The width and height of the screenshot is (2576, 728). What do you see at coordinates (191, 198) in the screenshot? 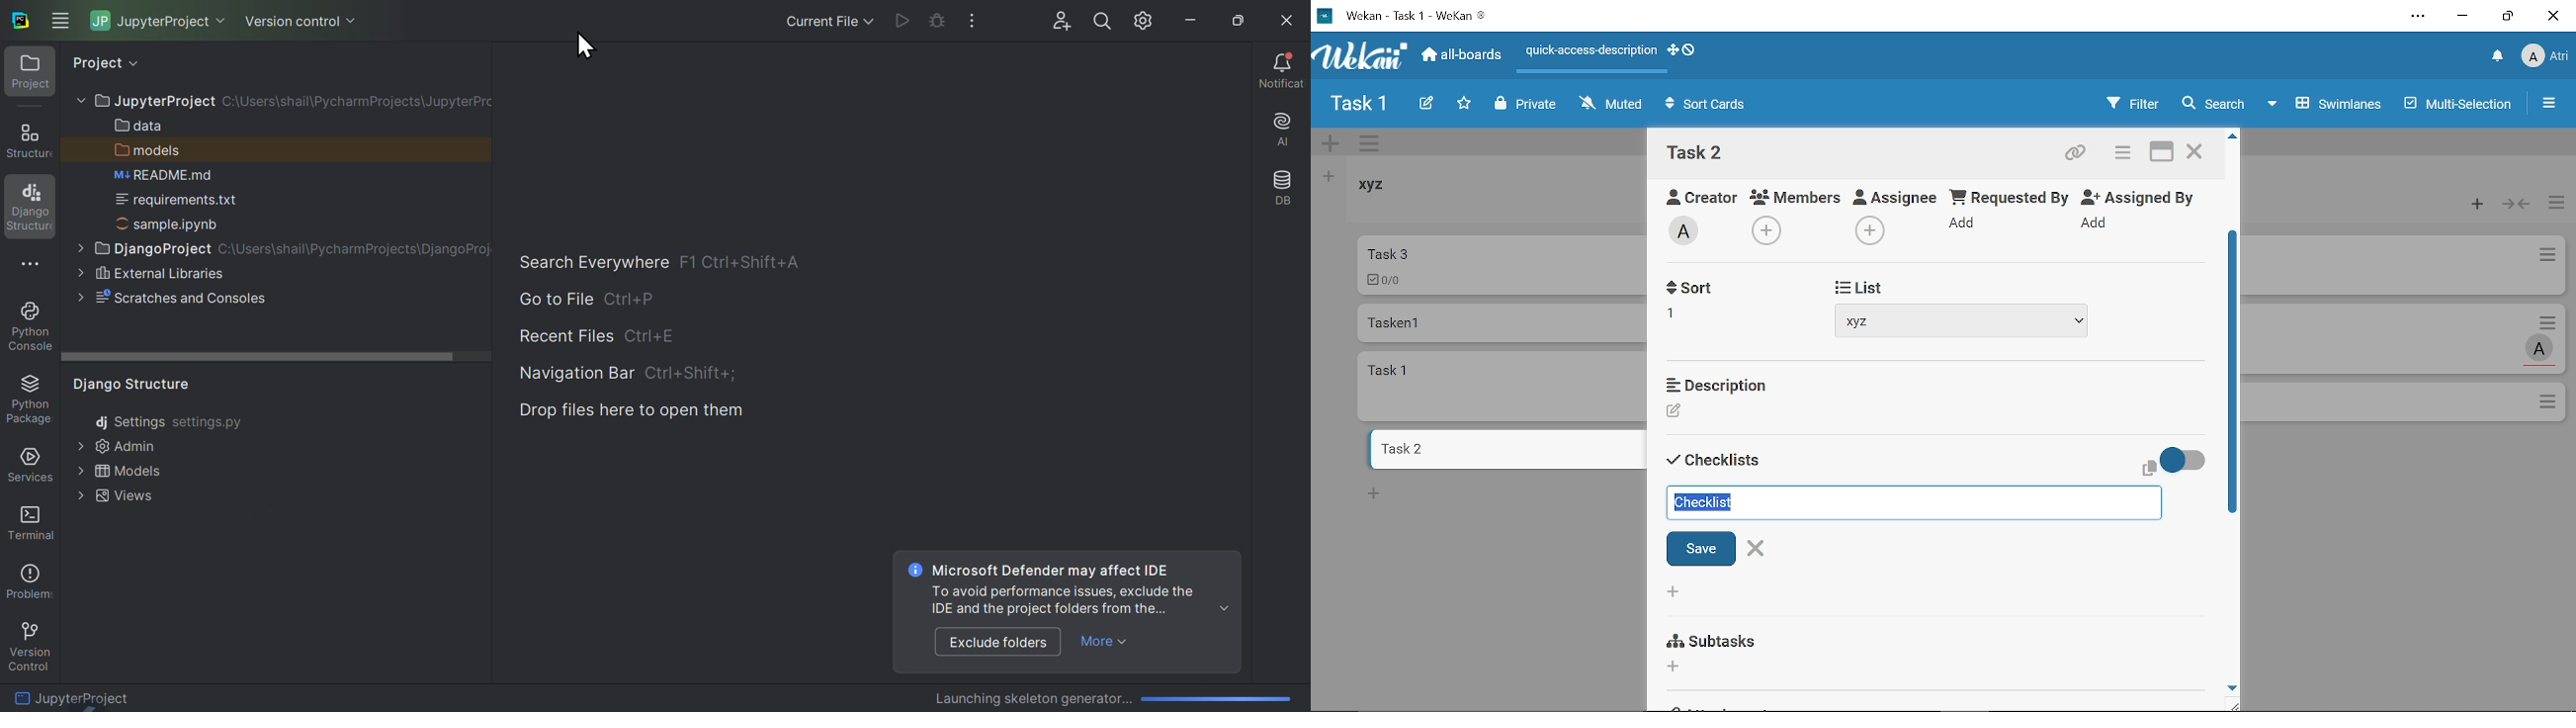
I see `Requirements.Txt` at bounding box center [191, 198].